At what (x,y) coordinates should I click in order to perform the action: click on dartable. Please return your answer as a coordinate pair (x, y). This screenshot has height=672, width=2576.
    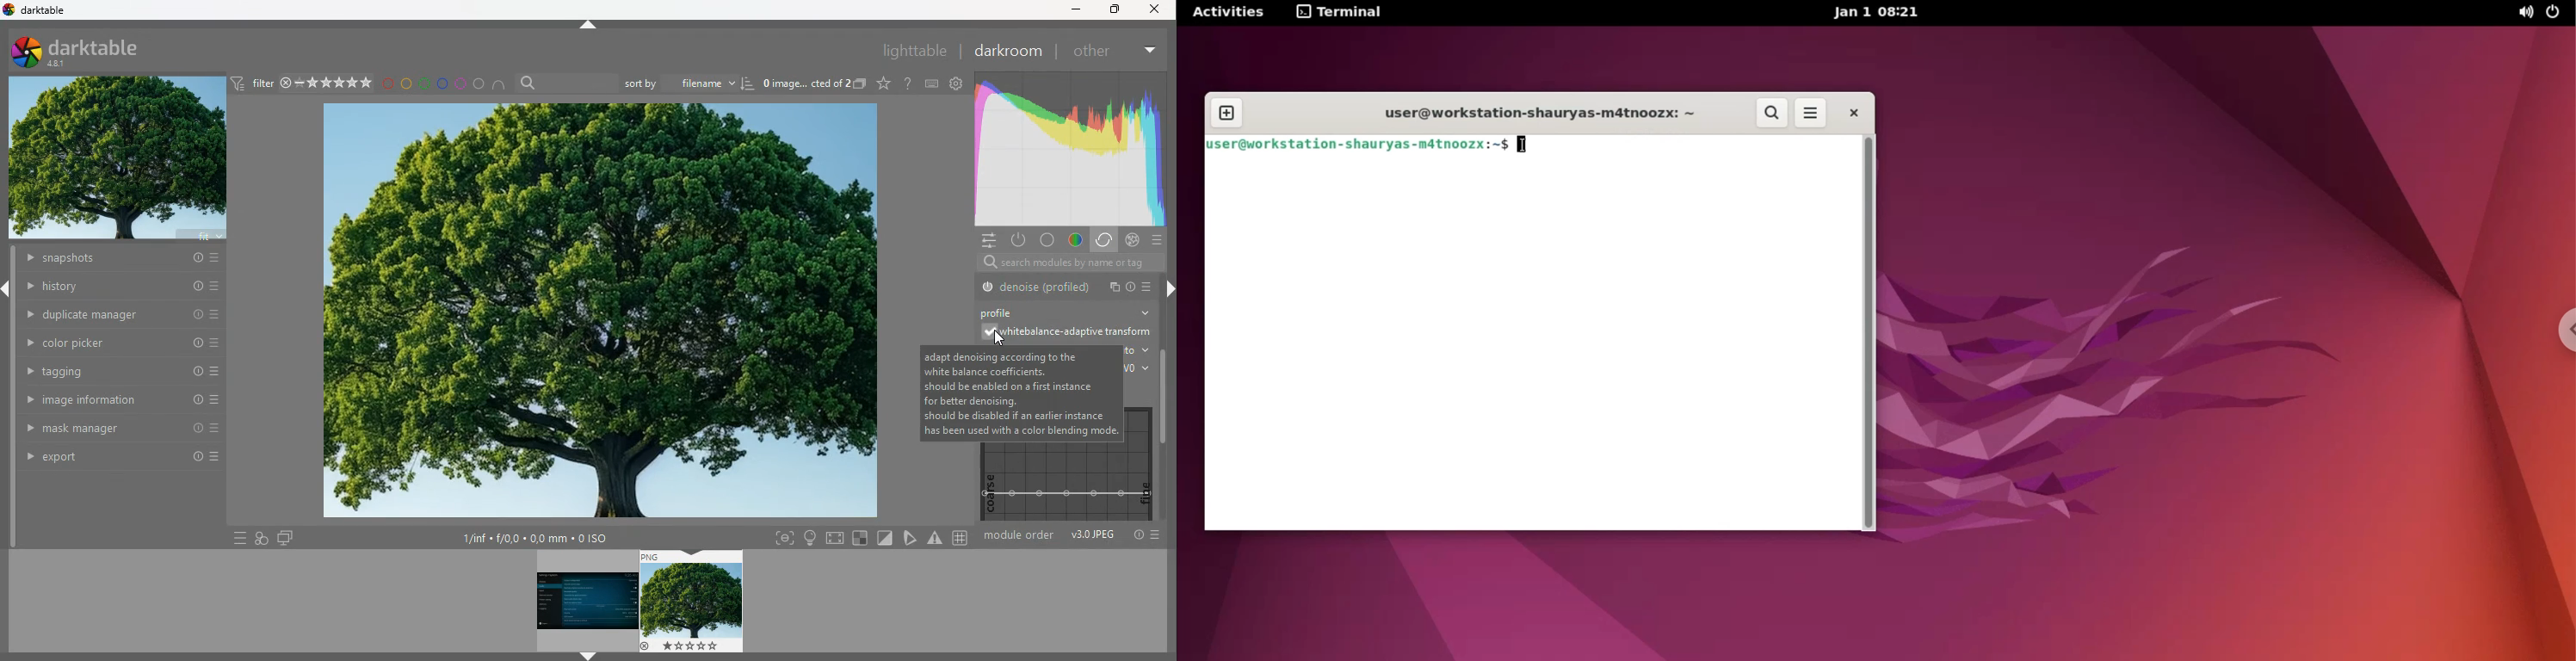
    Looking at the image, I should click on (36, 10).